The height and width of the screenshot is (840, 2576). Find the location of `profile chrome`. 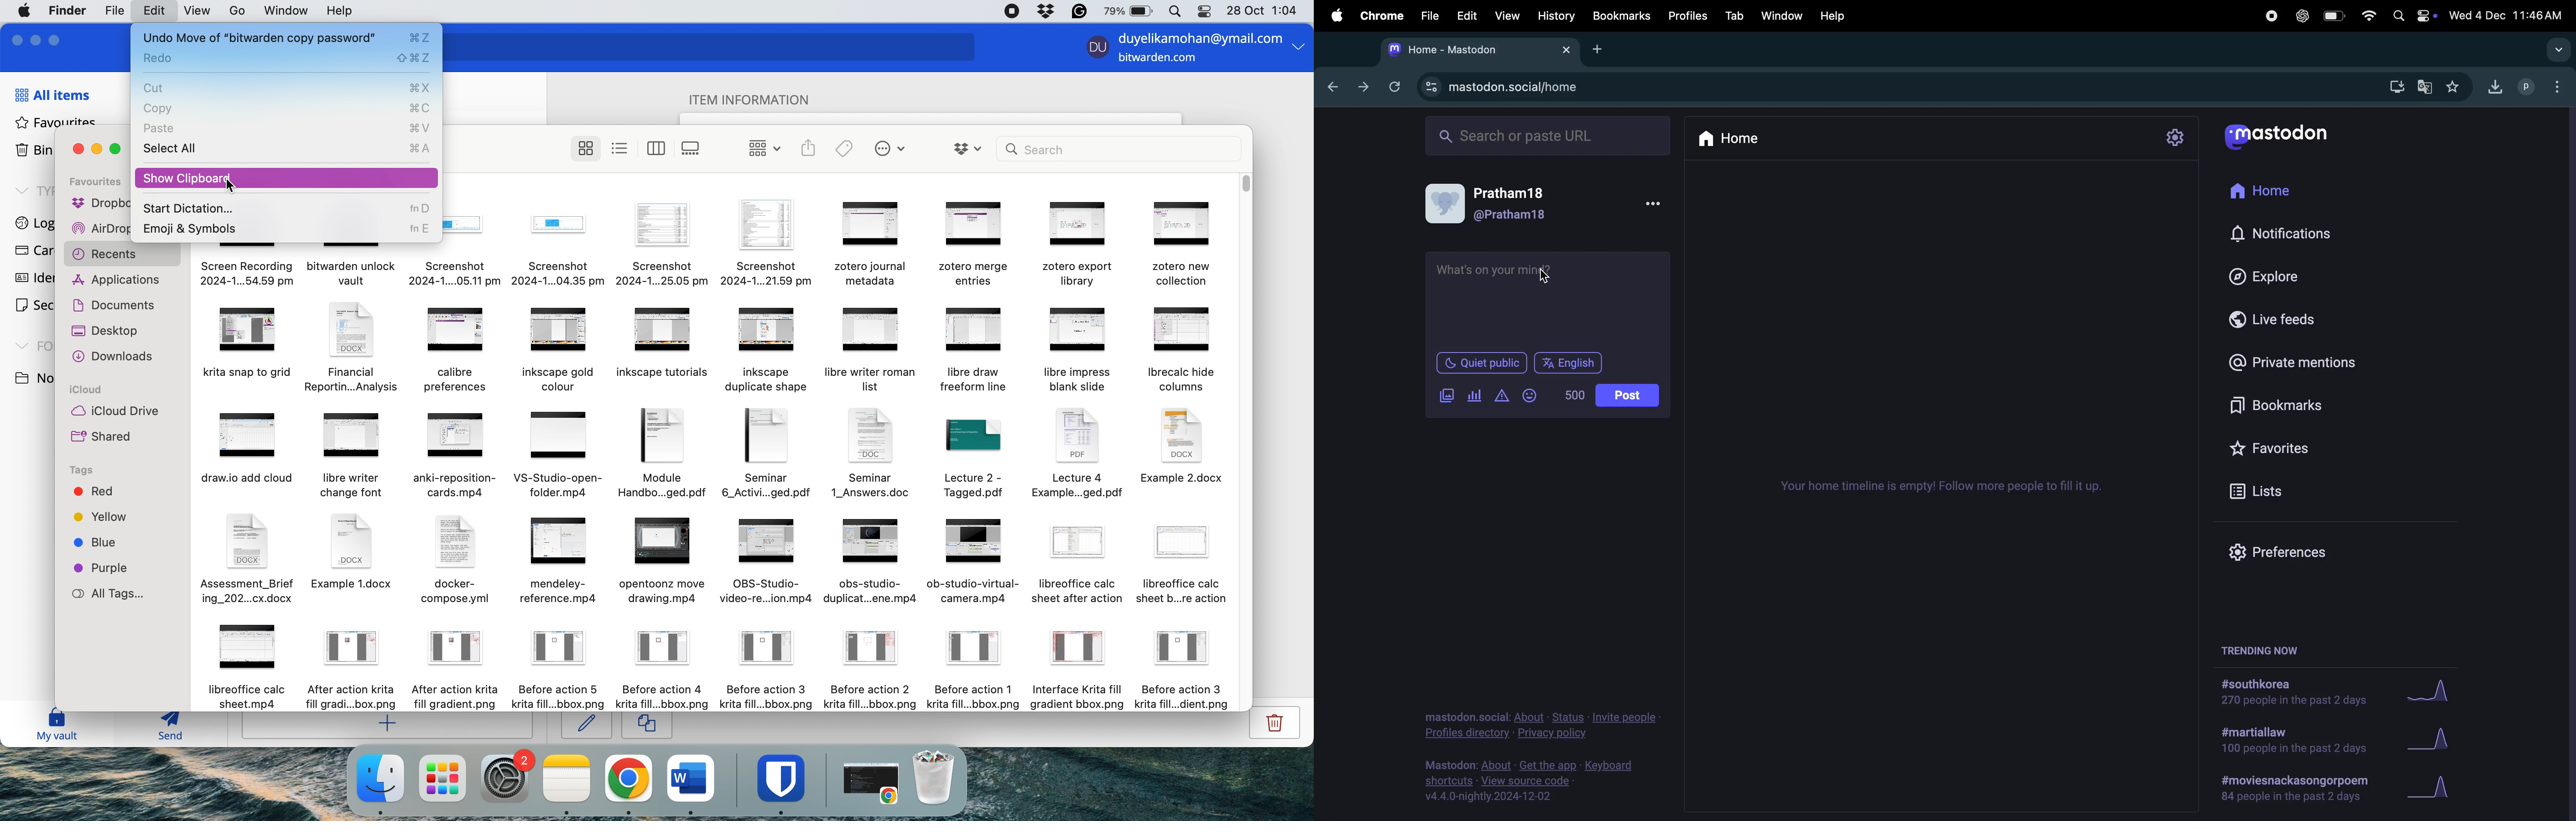

profile chrome is located at coordinates (2545, 85).